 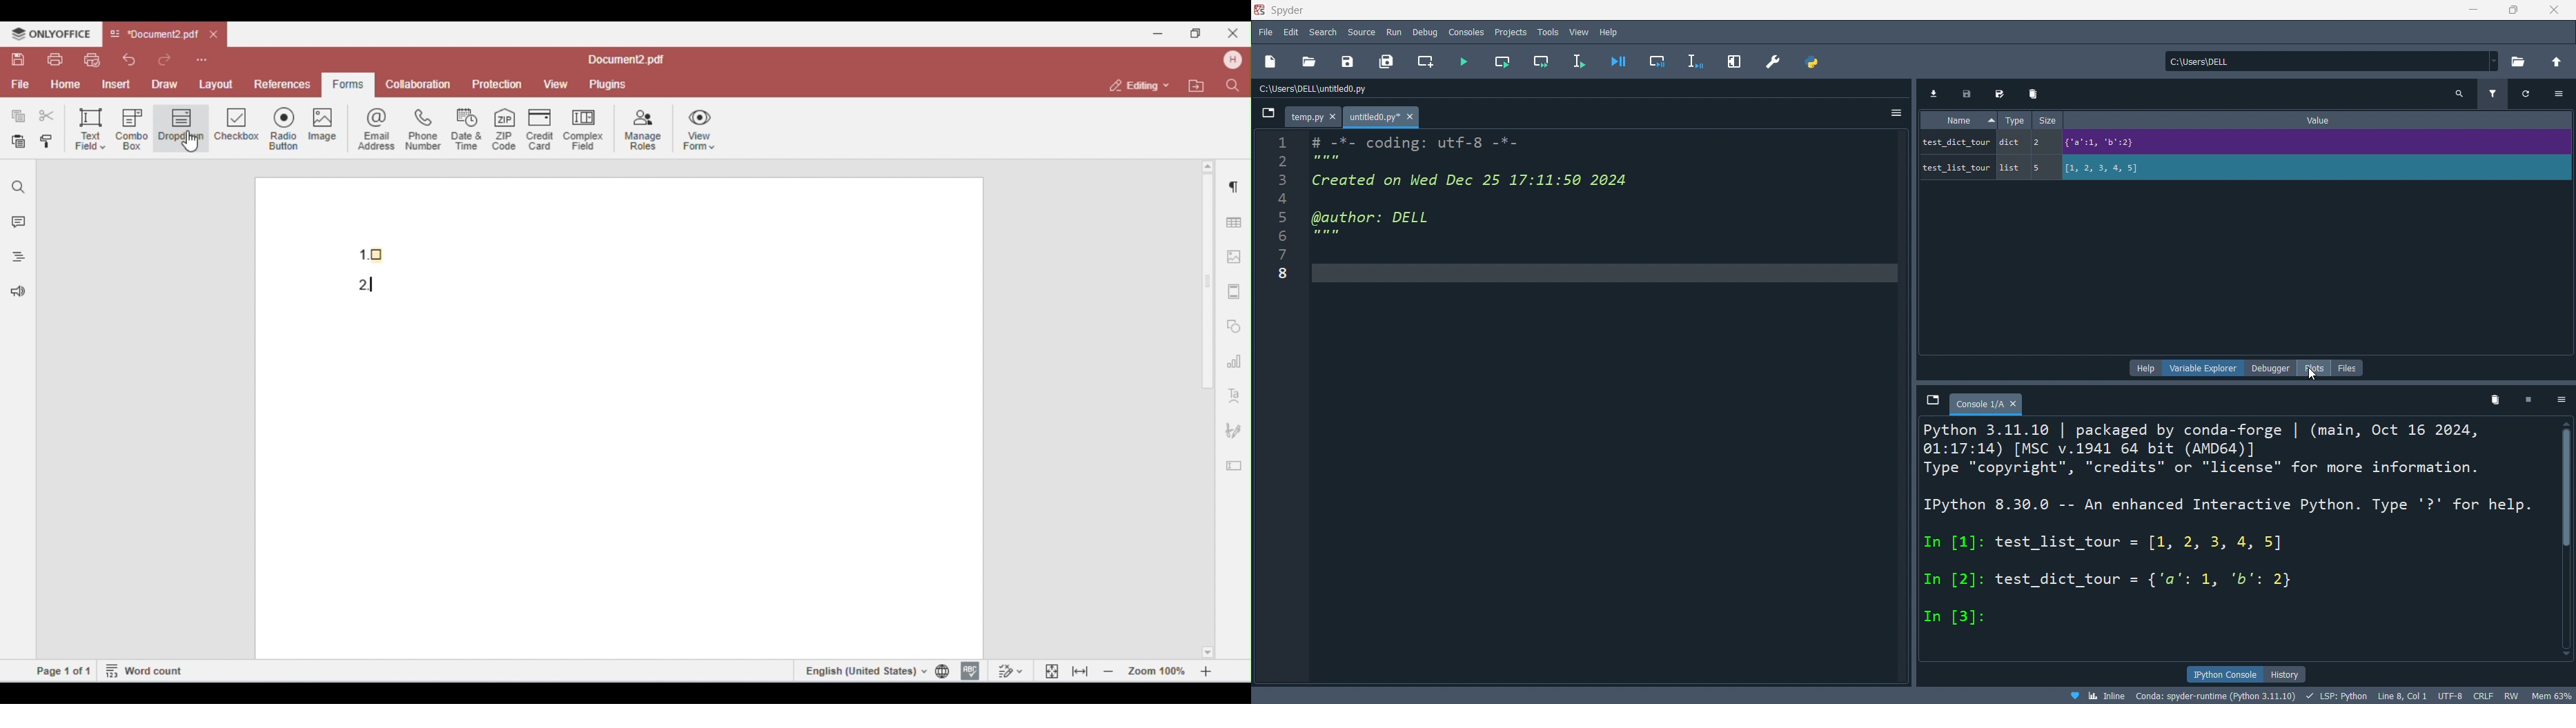 What do you see at coordinates (1735, 62) in the screenshot?
I see `expand pane` at bounding box center [1735, 62].